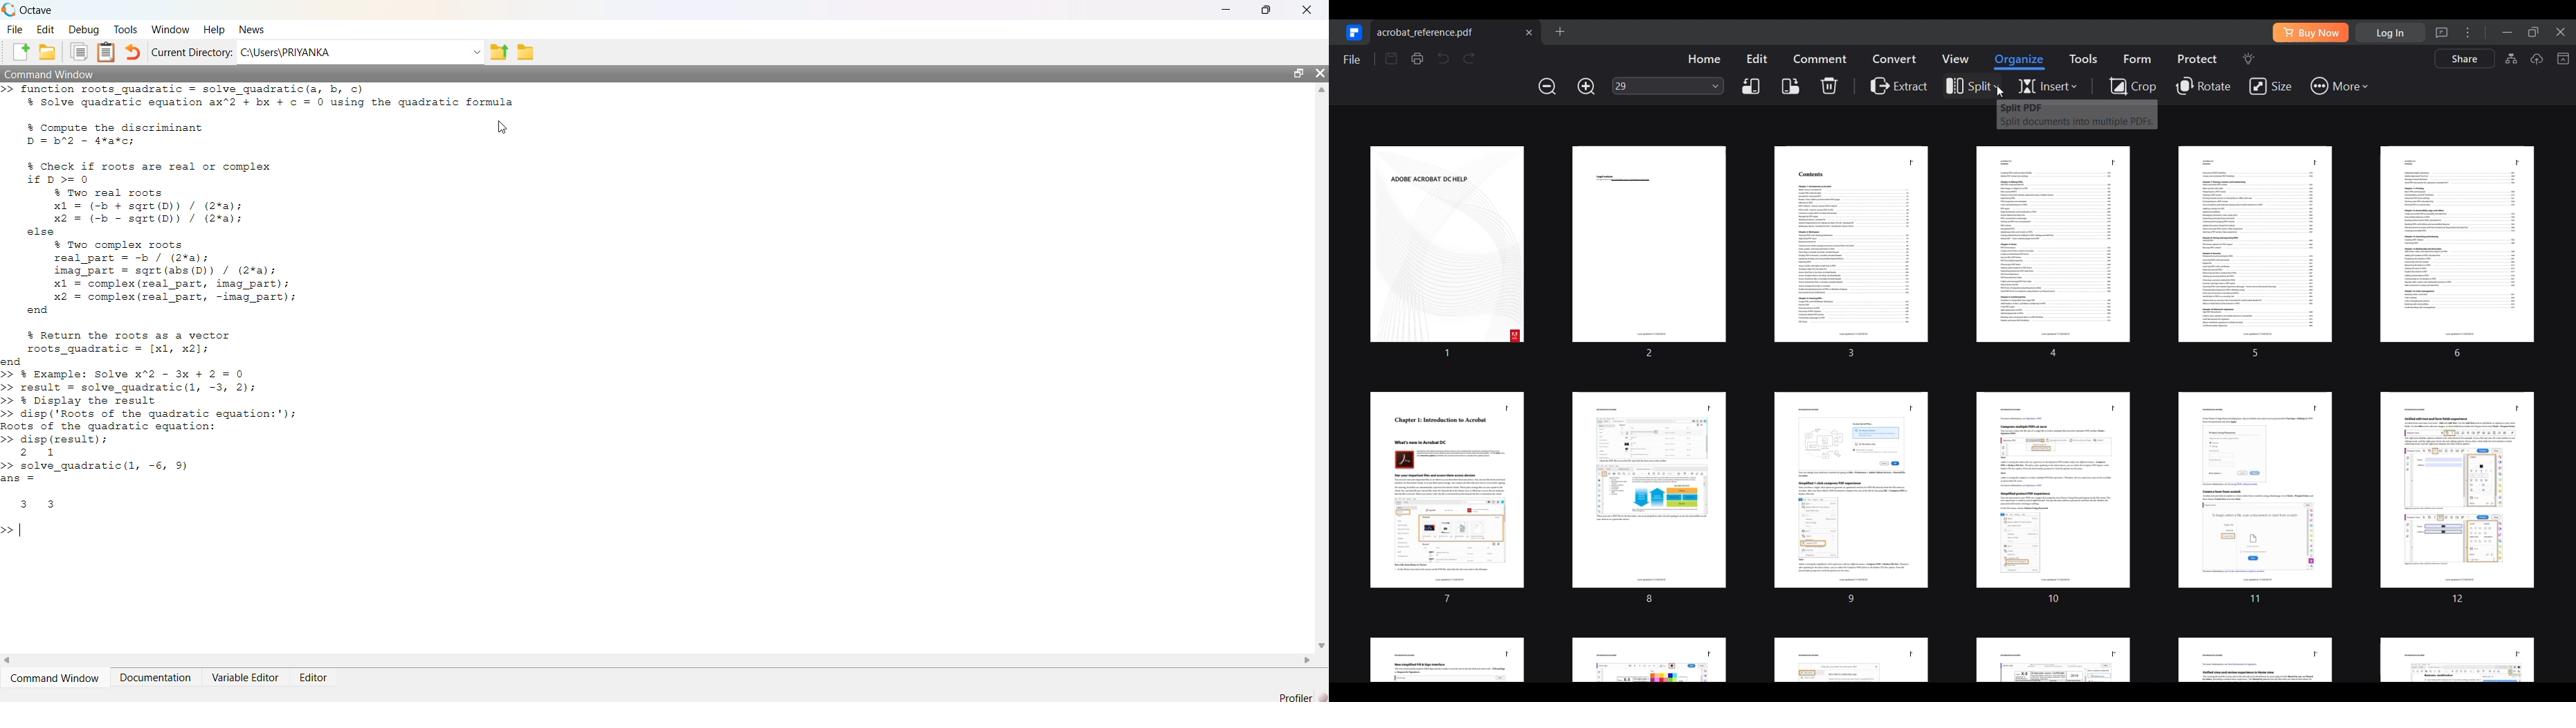 The height and width of the screenshot is (728, 2576). Describe the element at coordinates (192, 52) in the screenshot. I see `Current Directory:` at that location.